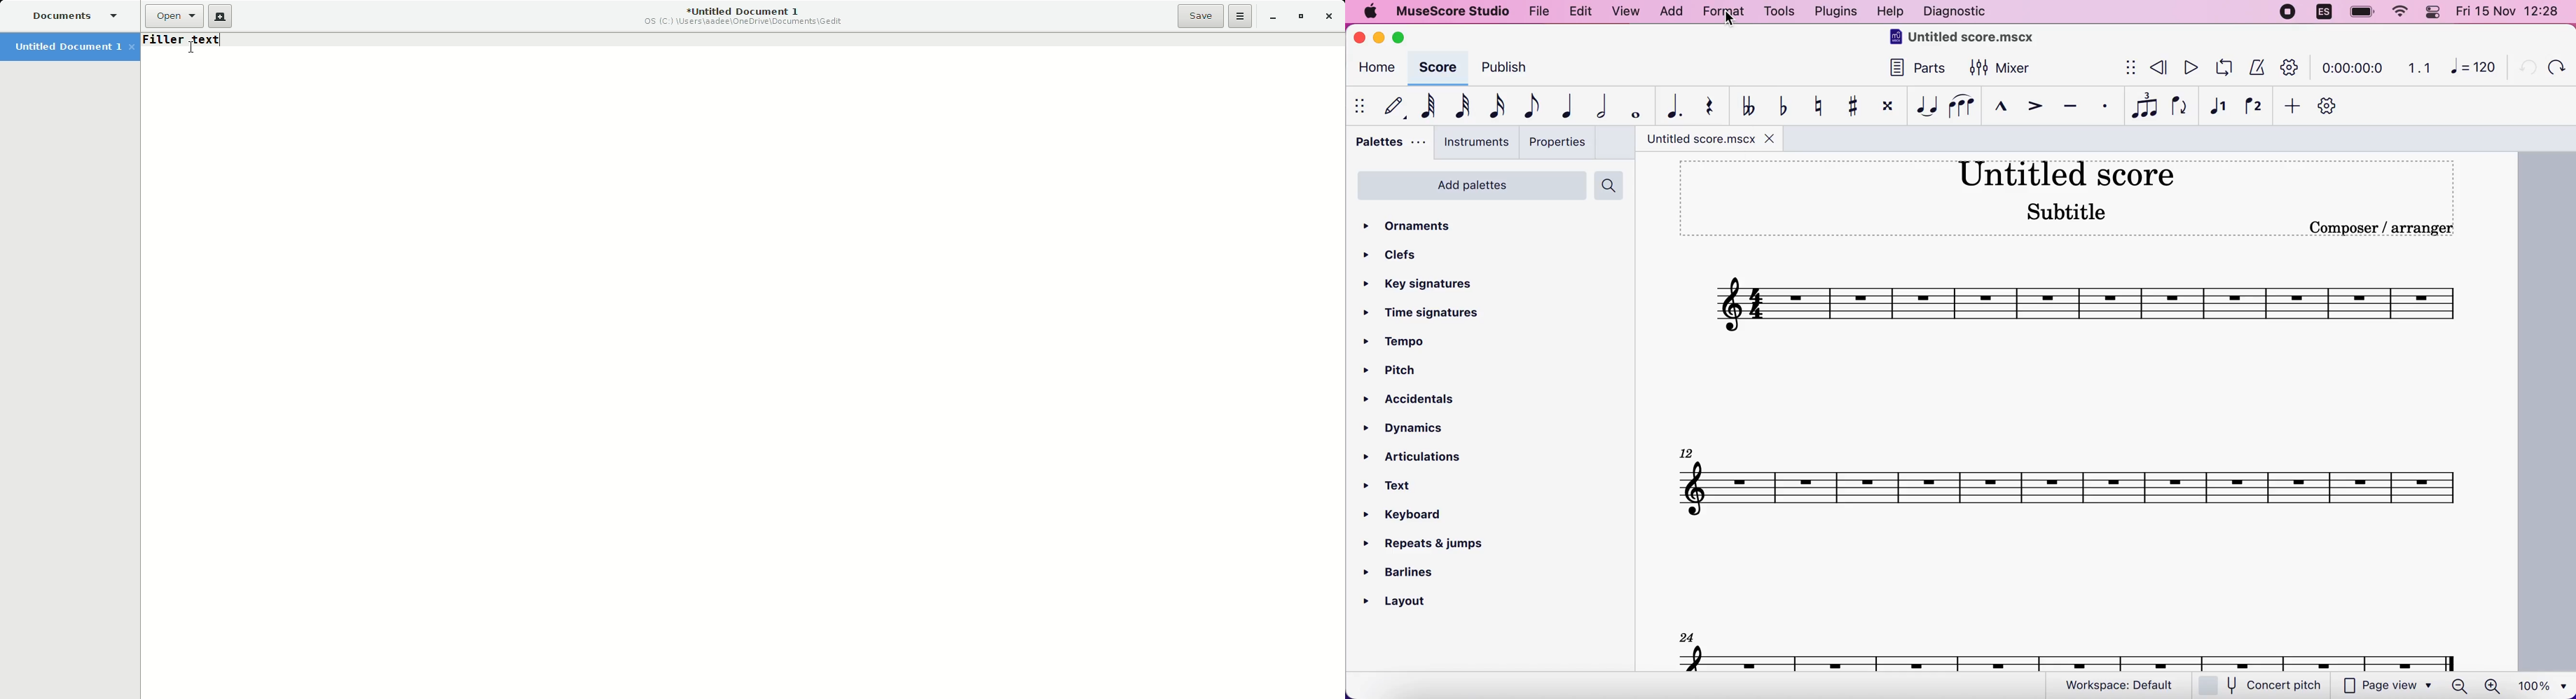 This screenshot has height=700, width=2576. What do you see at coordinates (1563, 106) in the screenshot?
I see `quarter note` at bounding box center [1563, 106].